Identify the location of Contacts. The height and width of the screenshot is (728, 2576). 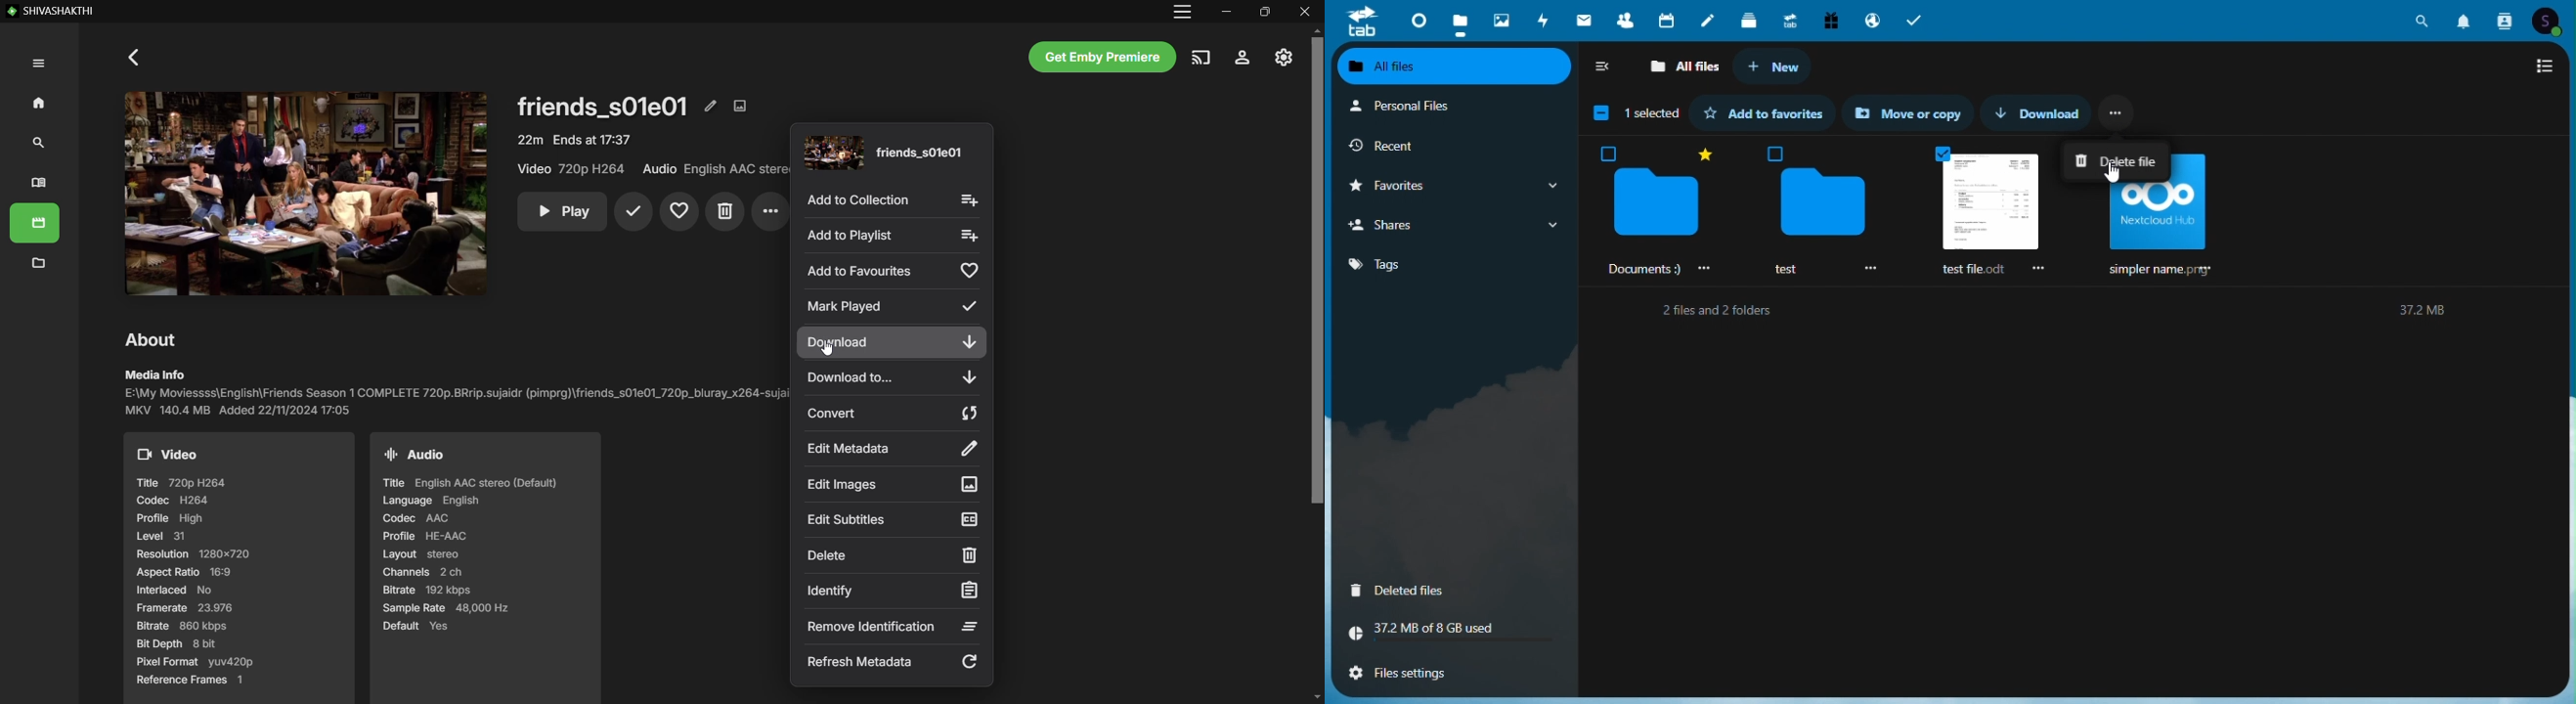
(1623, 19).